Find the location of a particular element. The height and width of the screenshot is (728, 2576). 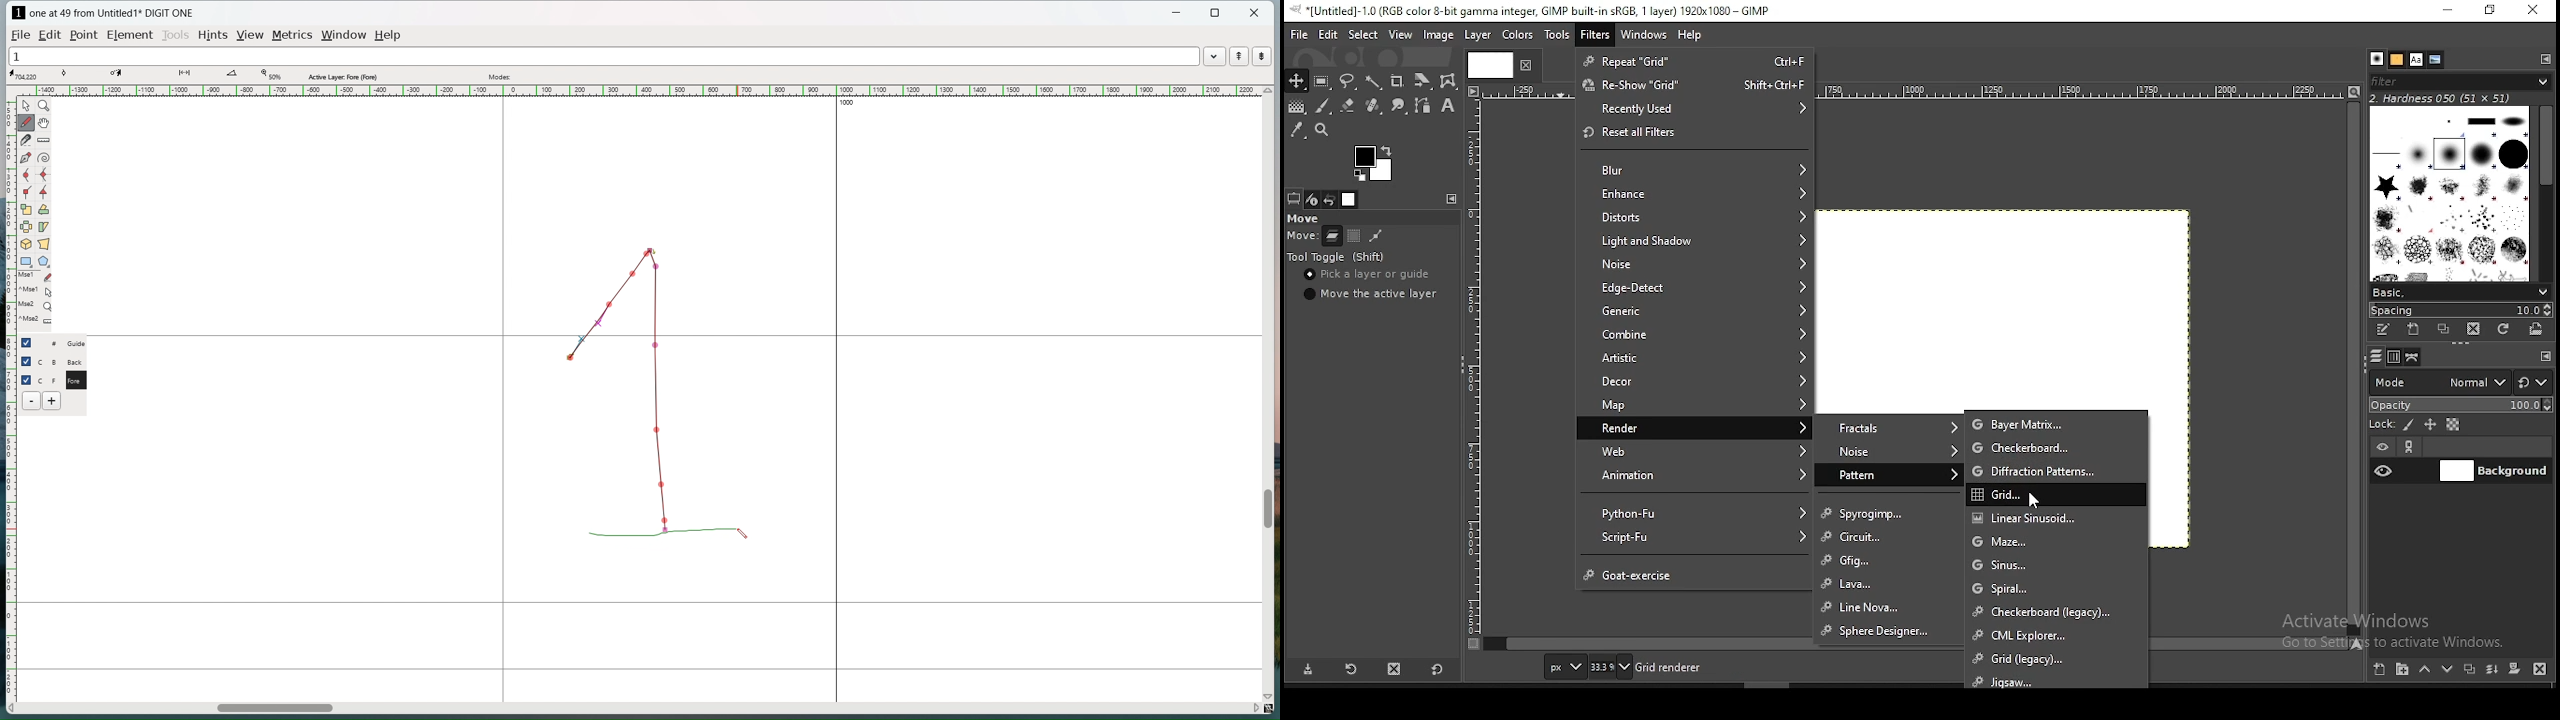

spacing is located at coordinates (2463, 312).